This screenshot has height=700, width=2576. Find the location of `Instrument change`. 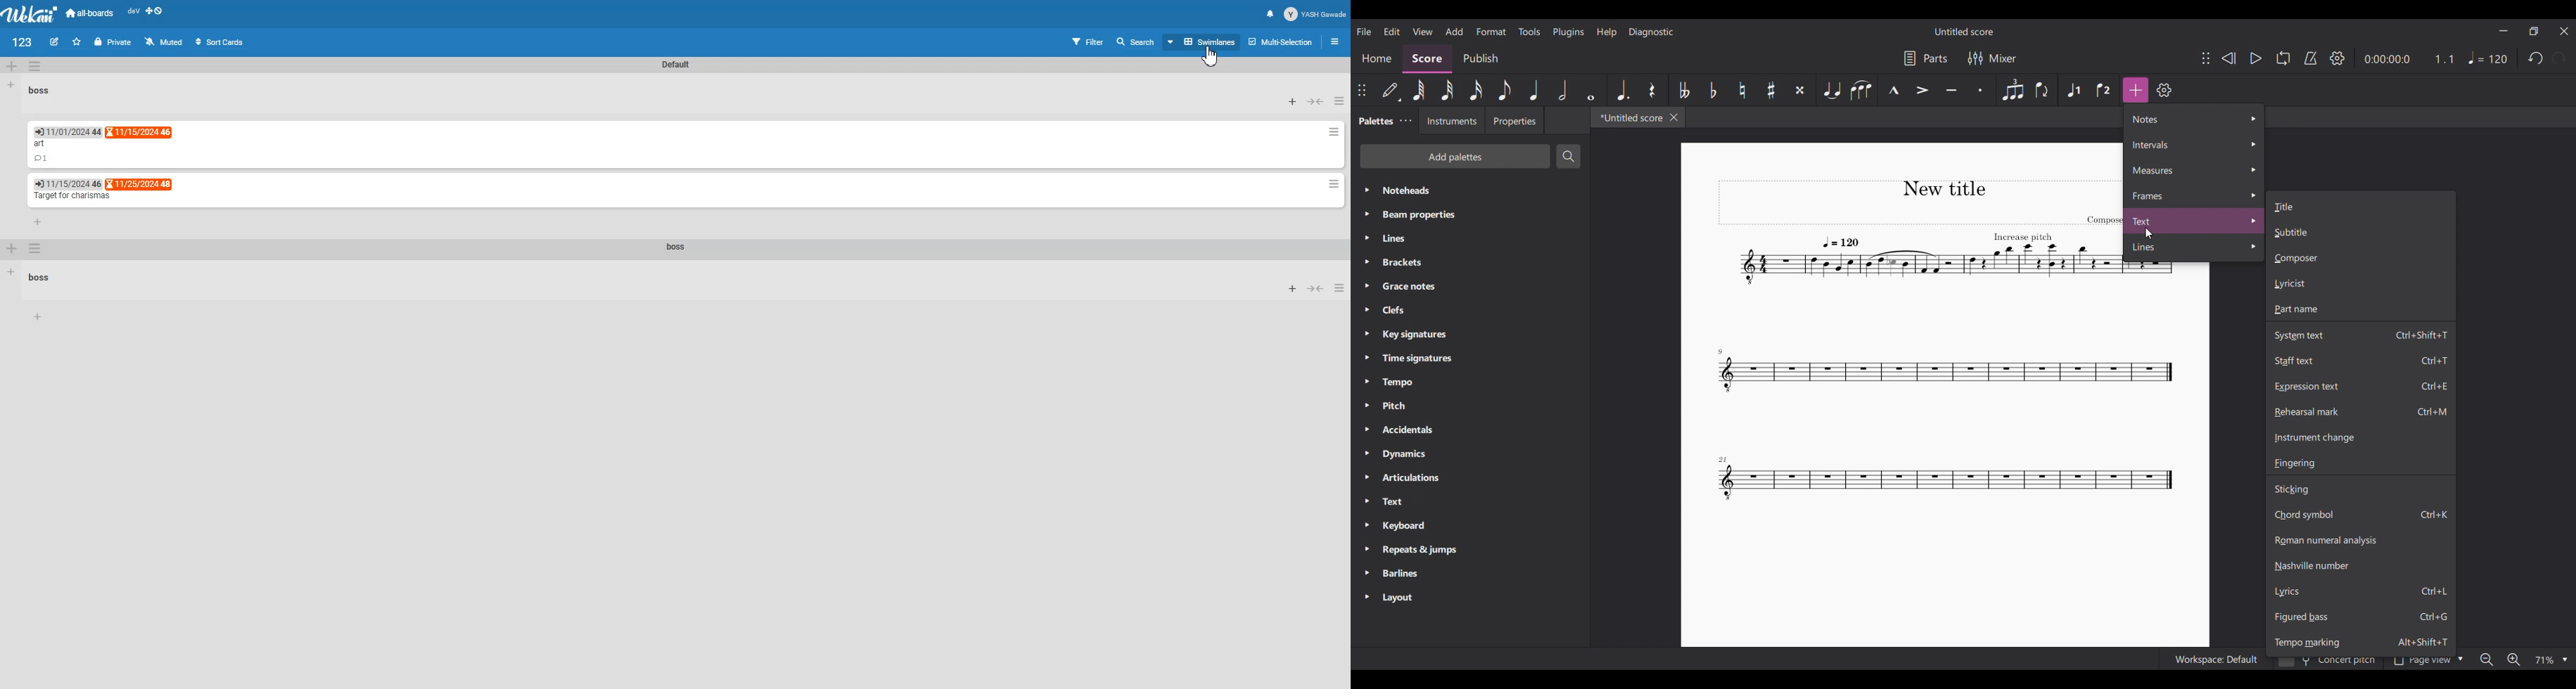

Instrument change is located at coordinates (2360, 437).